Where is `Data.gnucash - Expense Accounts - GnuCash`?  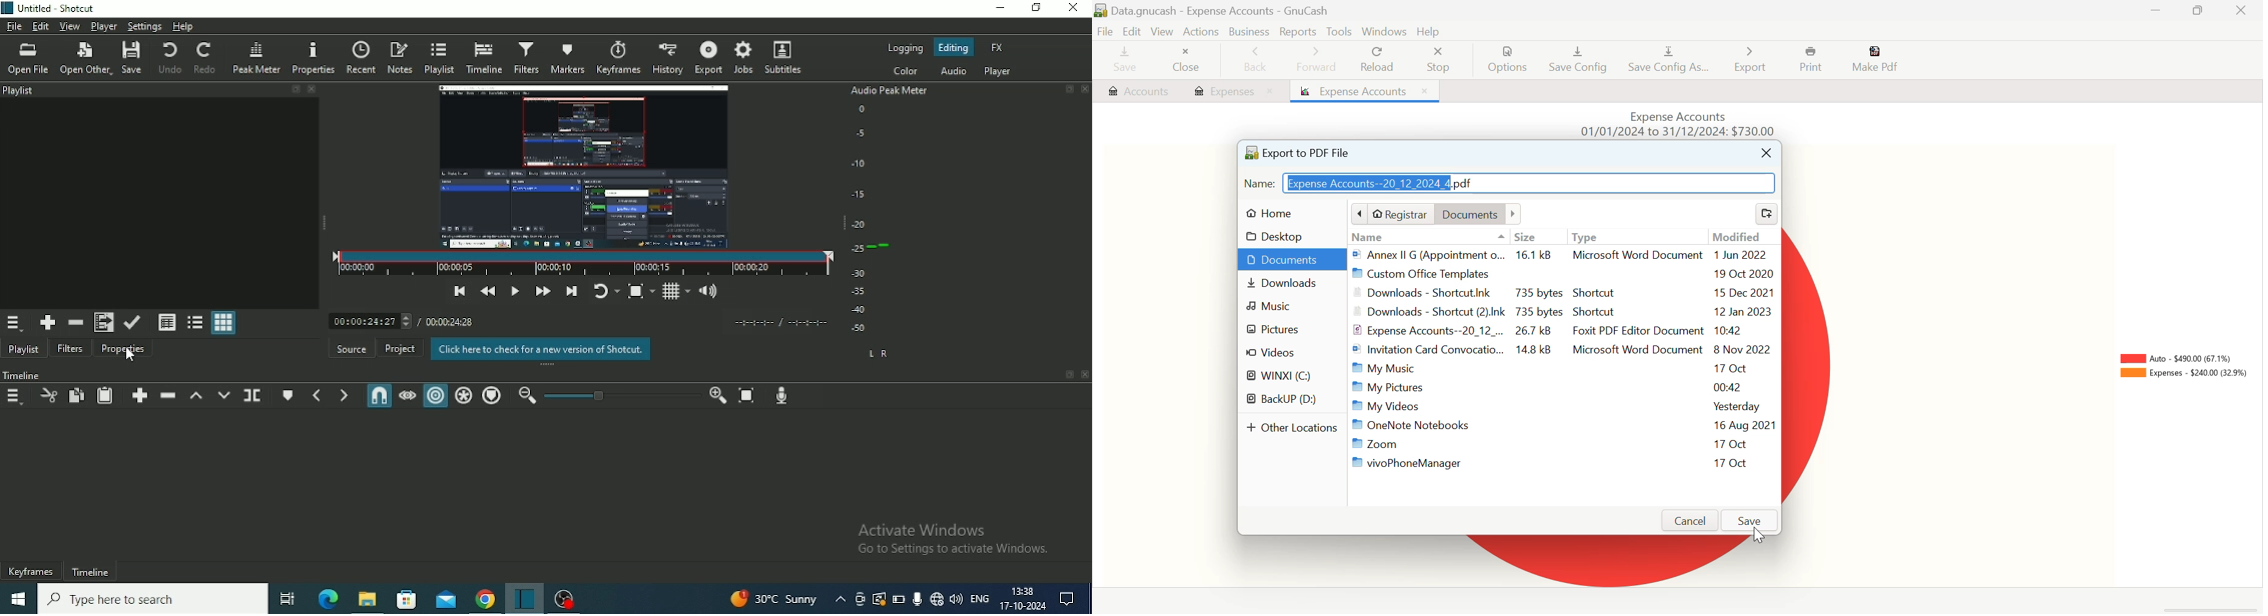
Data.gnucash - Expense Accounts - GnuCash is located at coordinates (1217, 10).